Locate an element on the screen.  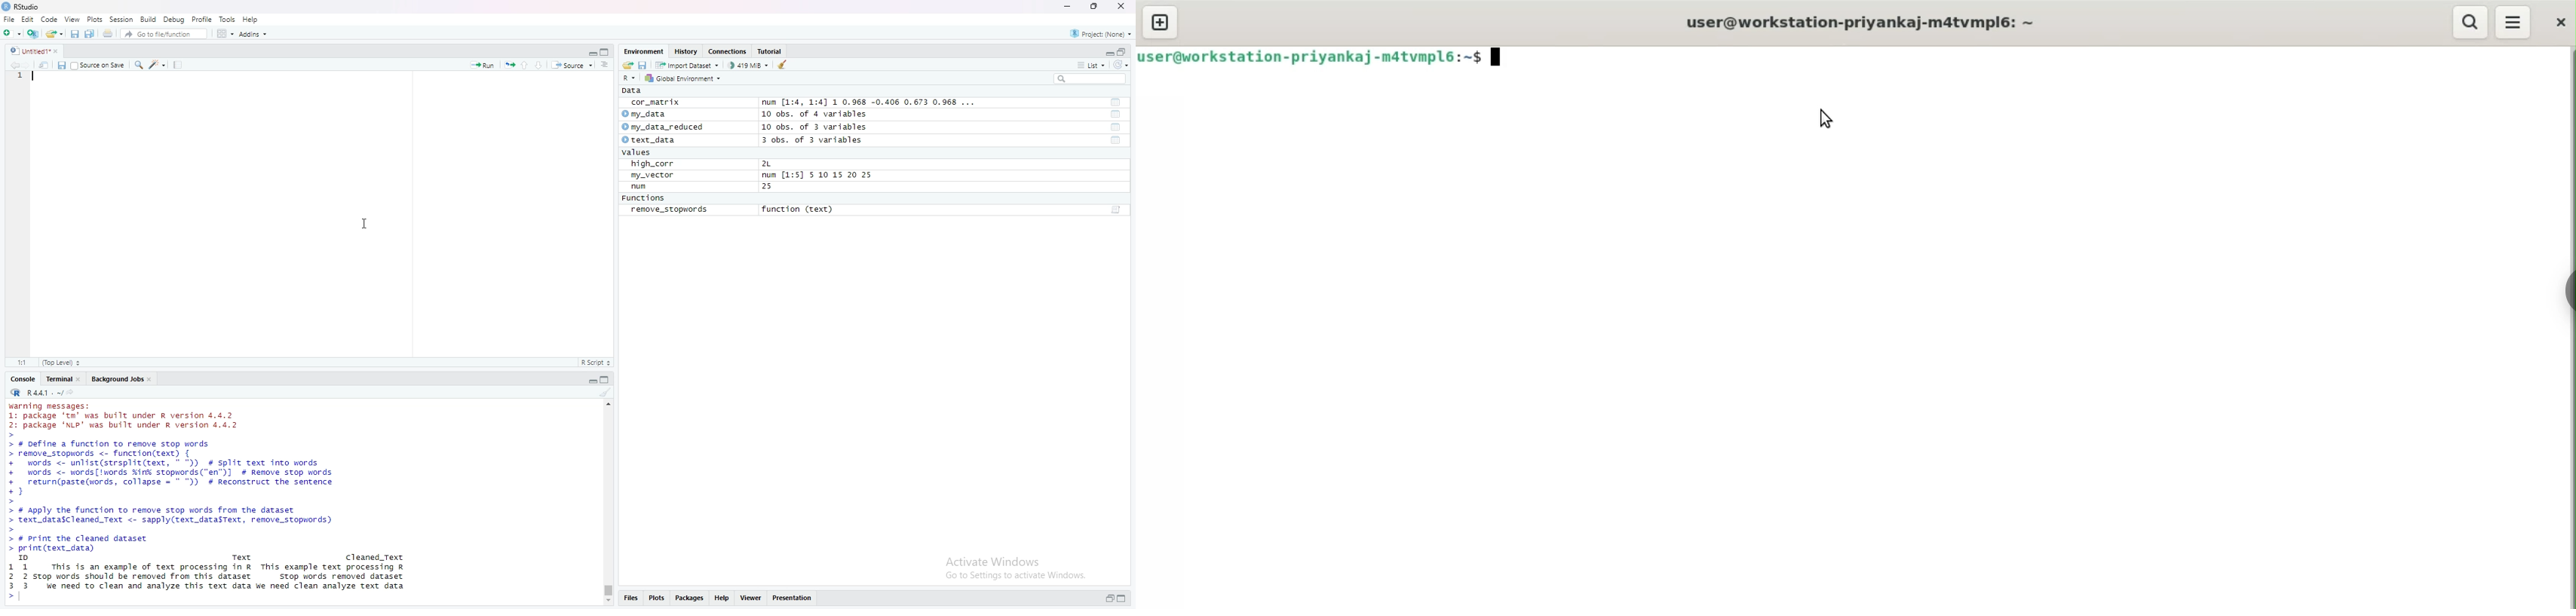
Source on Save is located at coordinates (99, 65).